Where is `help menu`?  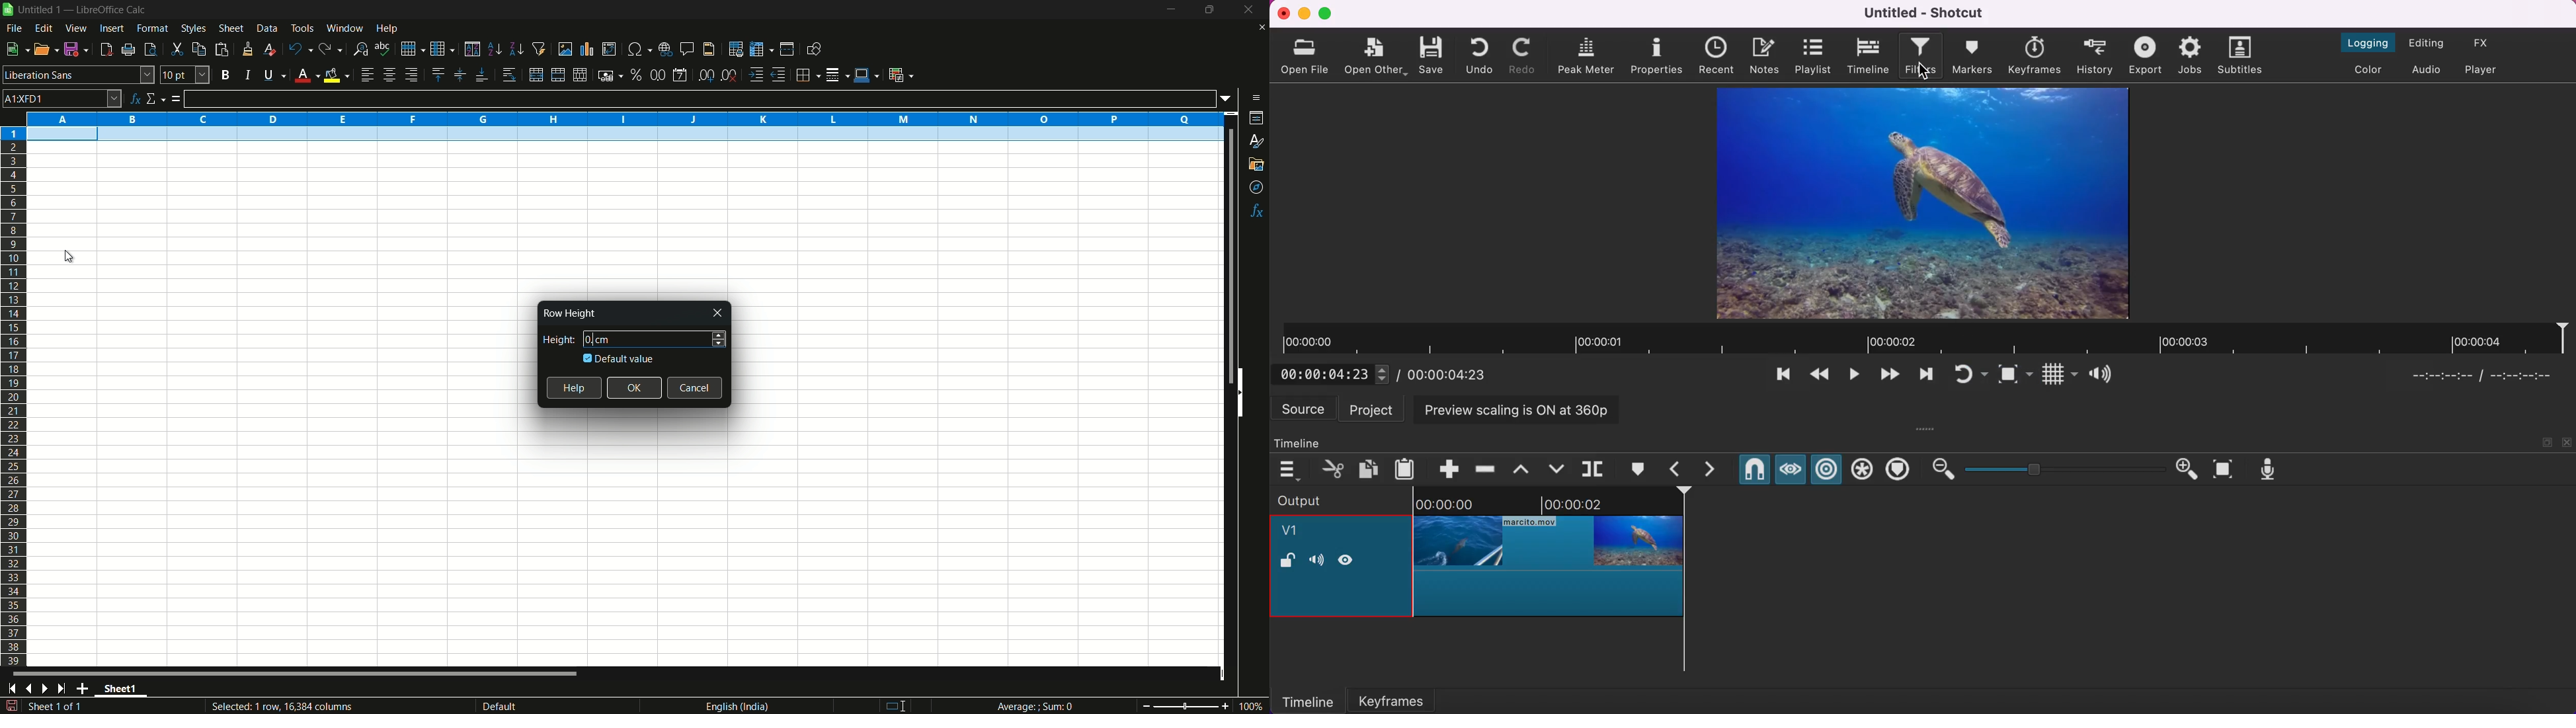
help menu is located at coordinates (388, 29).